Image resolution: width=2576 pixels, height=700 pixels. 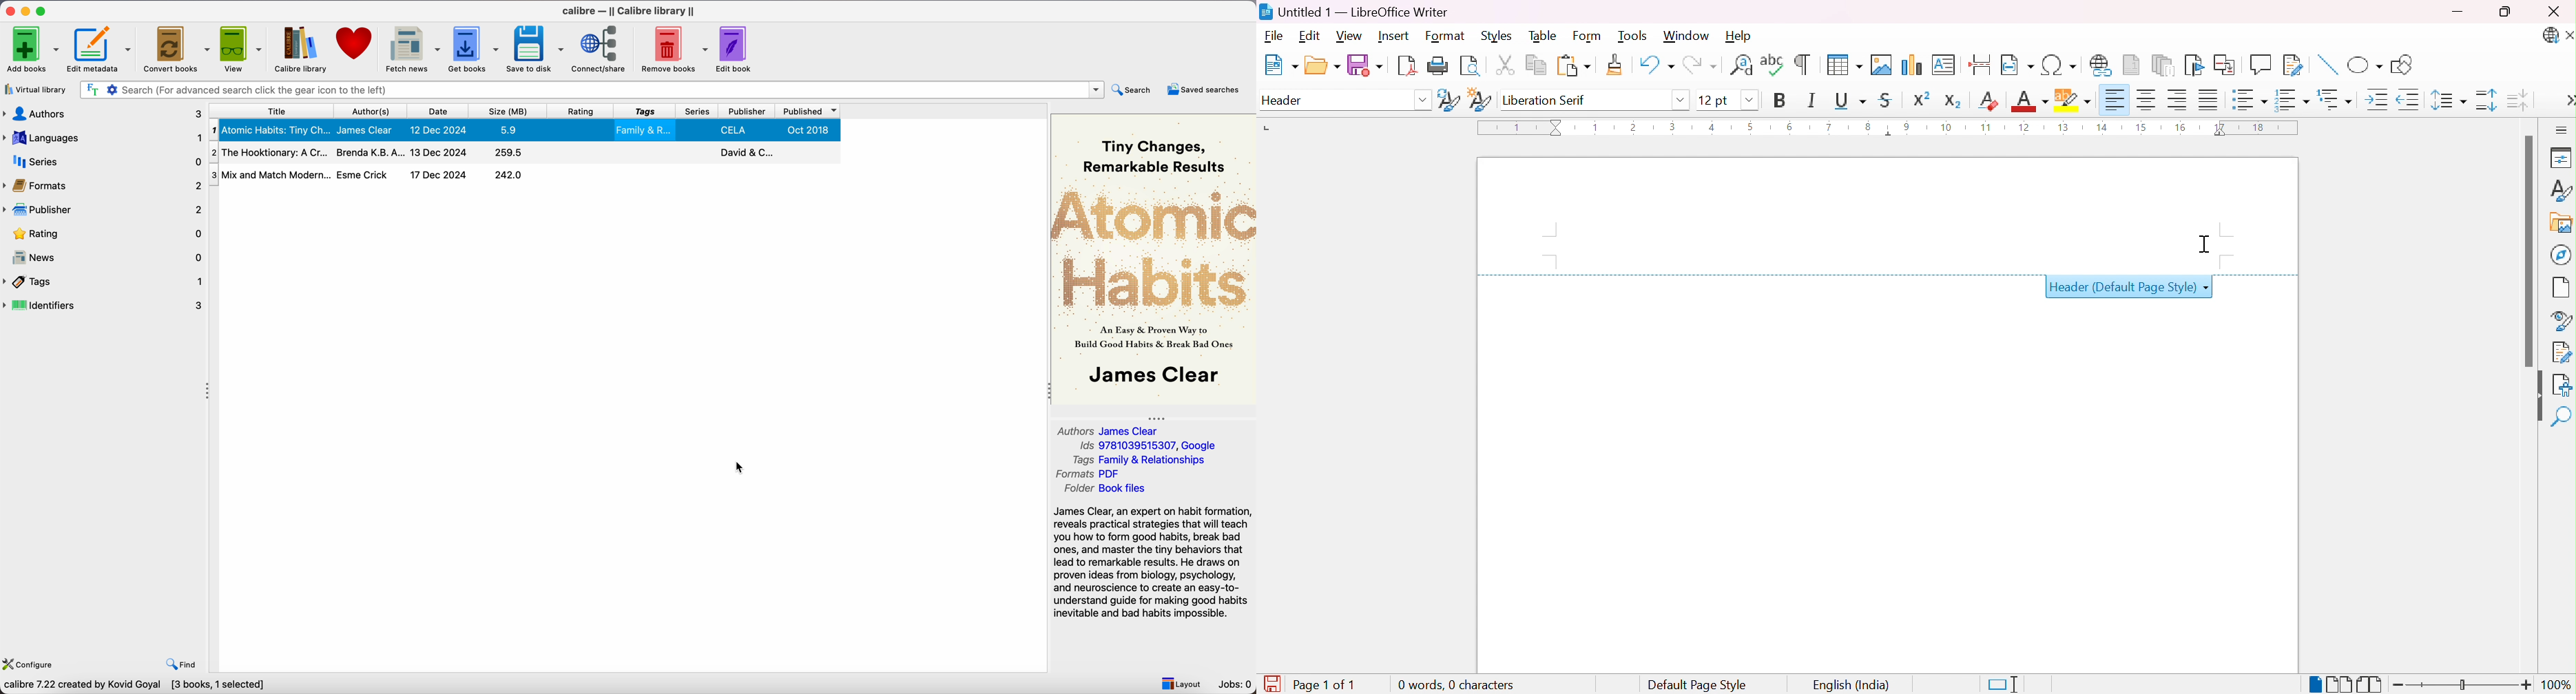 I want to click on Calibre library, so click(x=299, y=48).